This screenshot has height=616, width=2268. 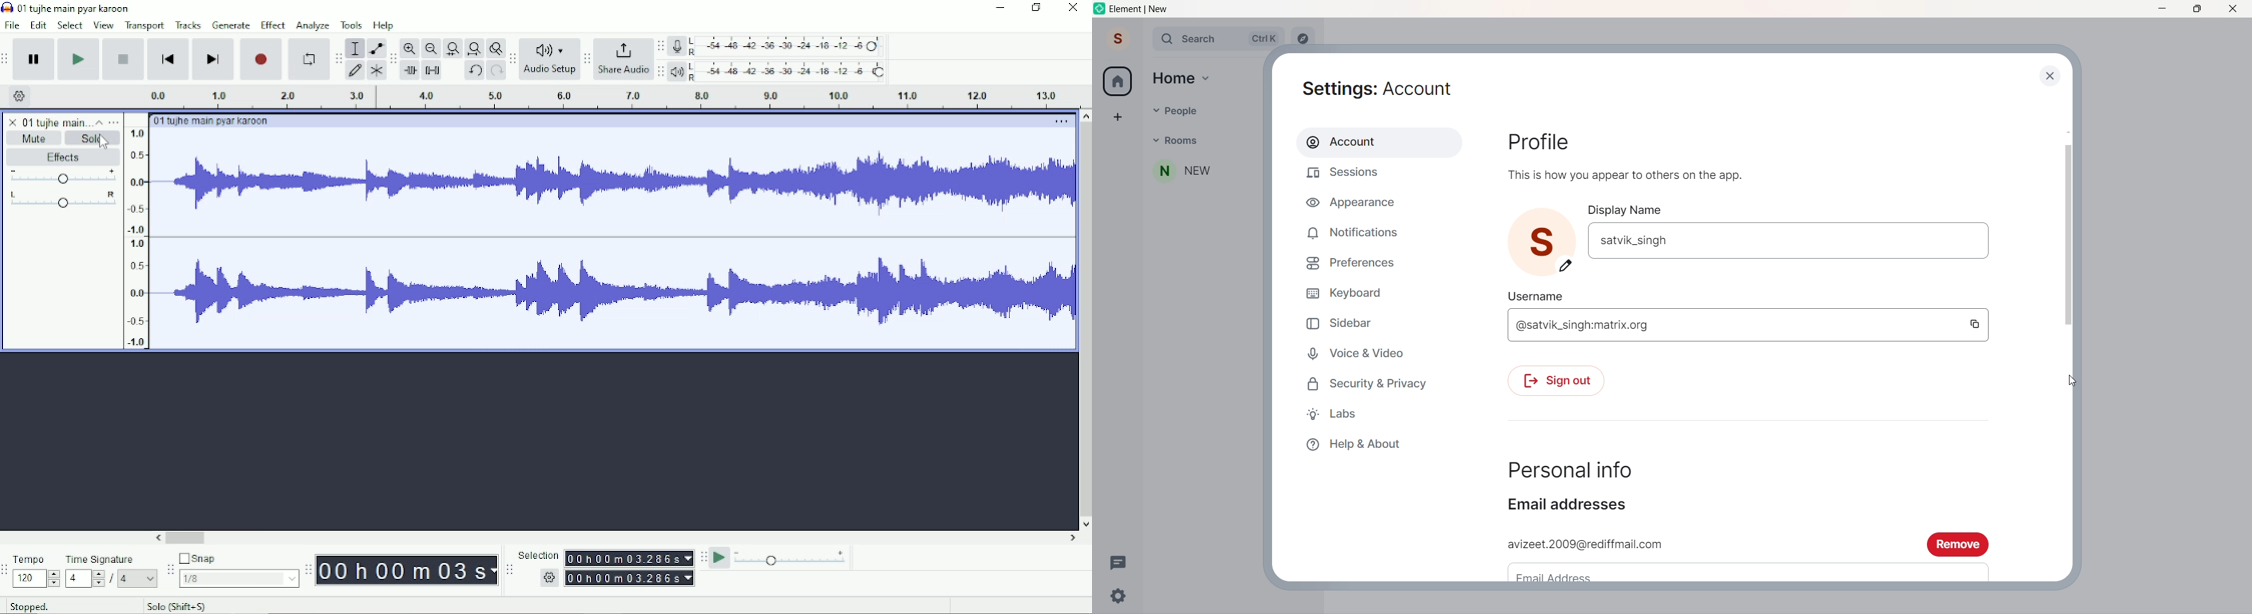 What do you see at coordinates (37, 560) in the screenshot?
I see `Tempo` at bounding box center [37, 560].